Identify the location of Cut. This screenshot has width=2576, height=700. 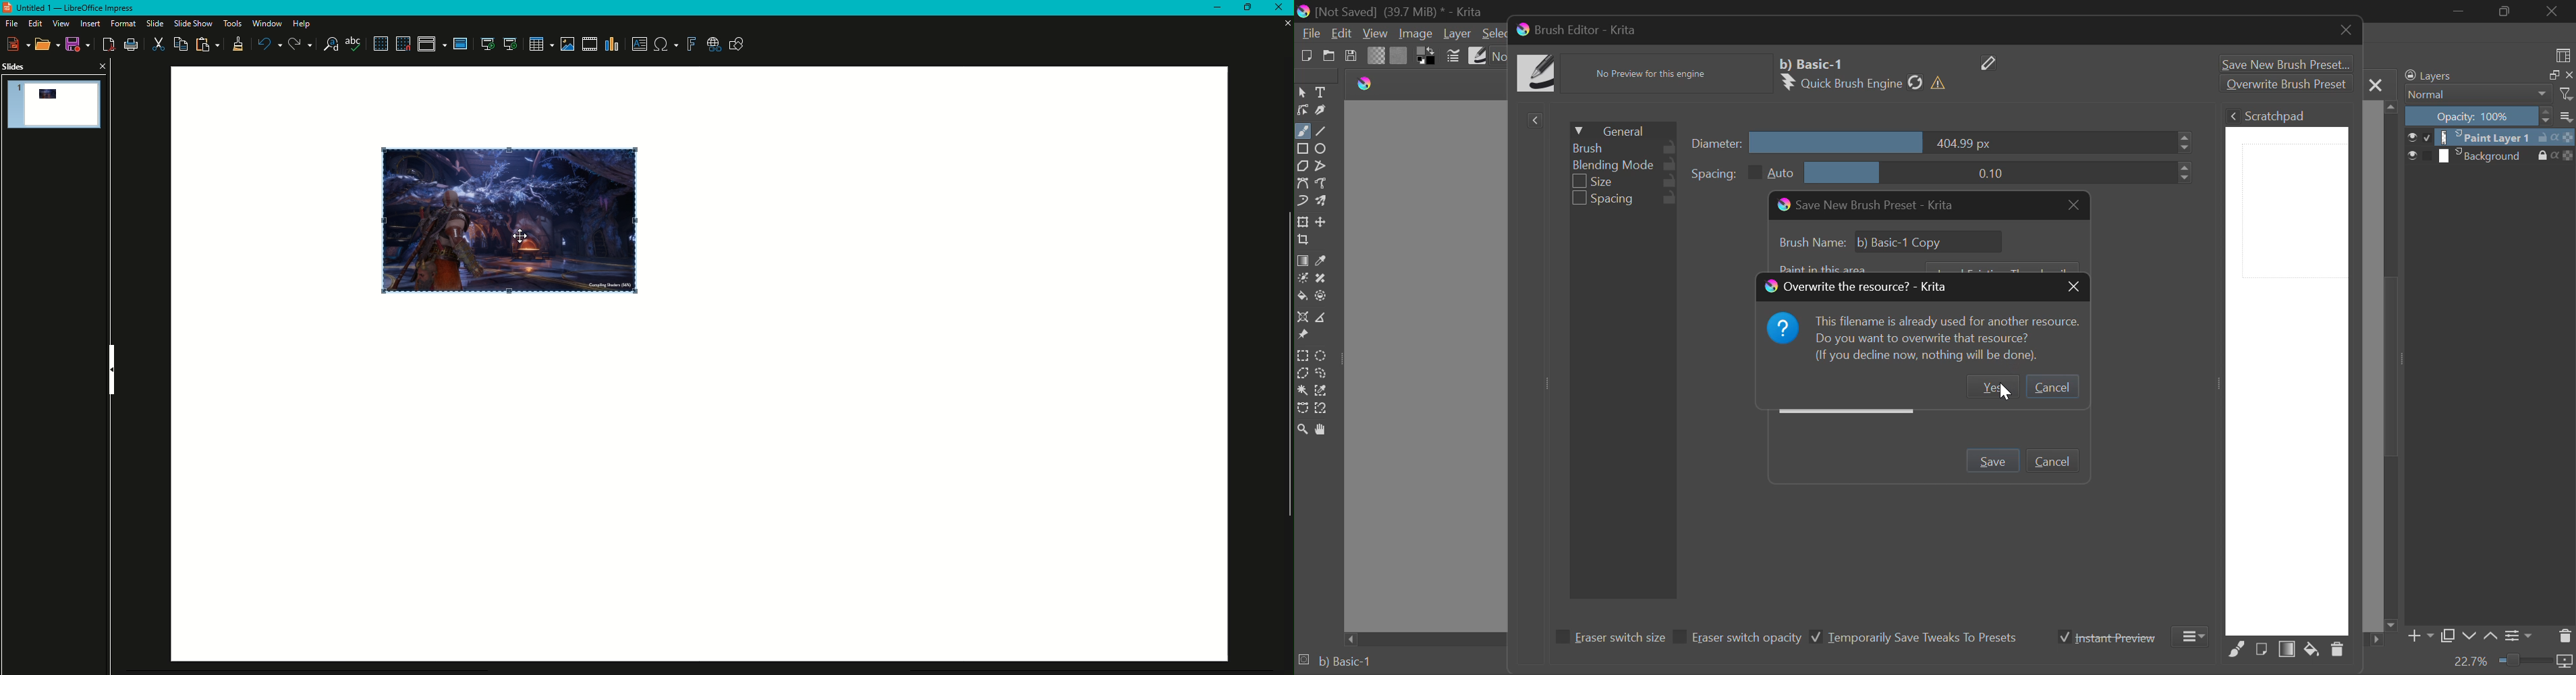
(158, 45).